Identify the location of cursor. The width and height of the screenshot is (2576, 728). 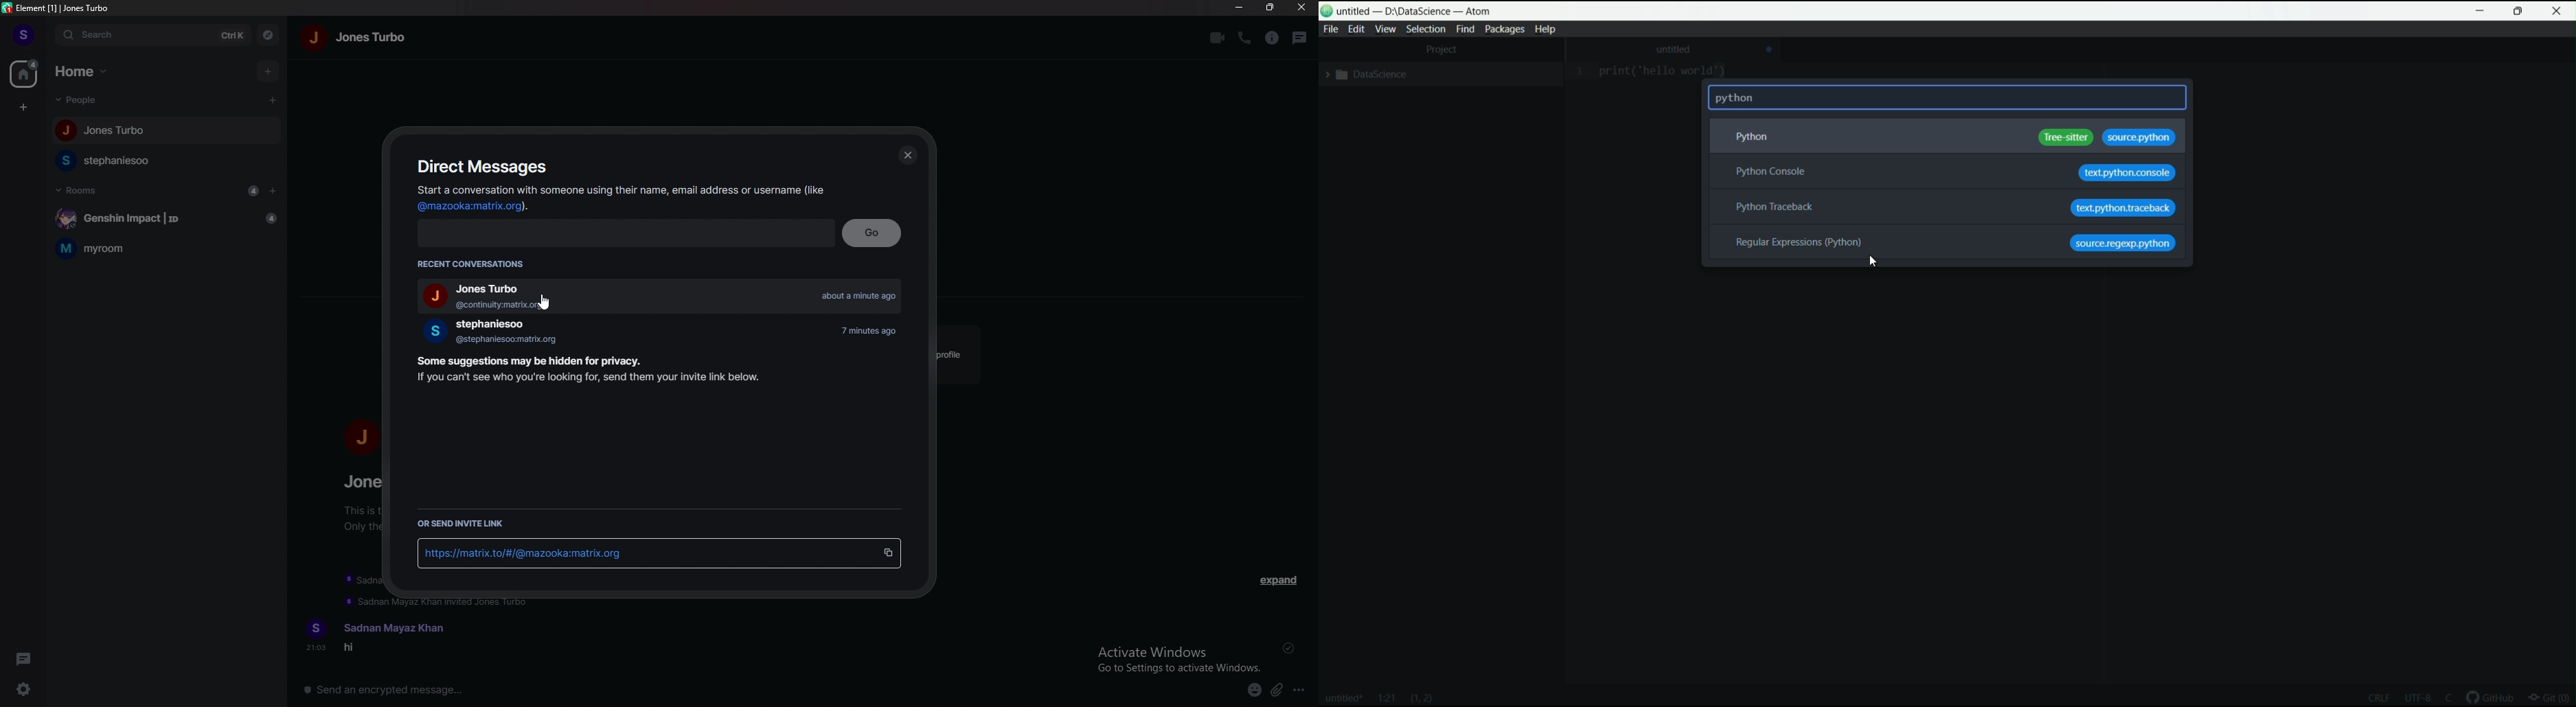
(547, 303).